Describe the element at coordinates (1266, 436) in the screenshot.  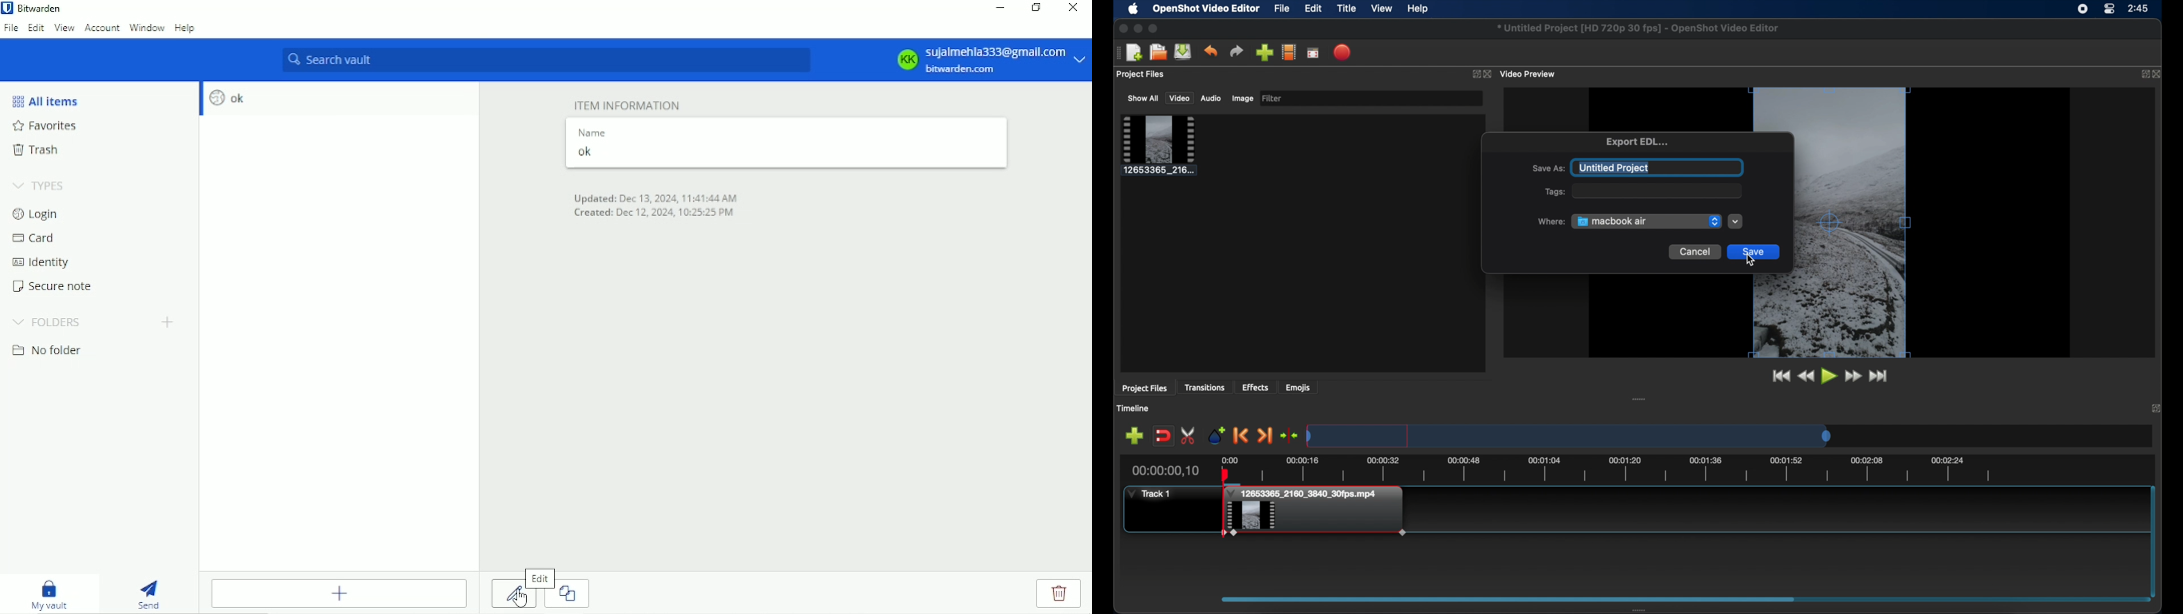
I see `next marker` at that location.